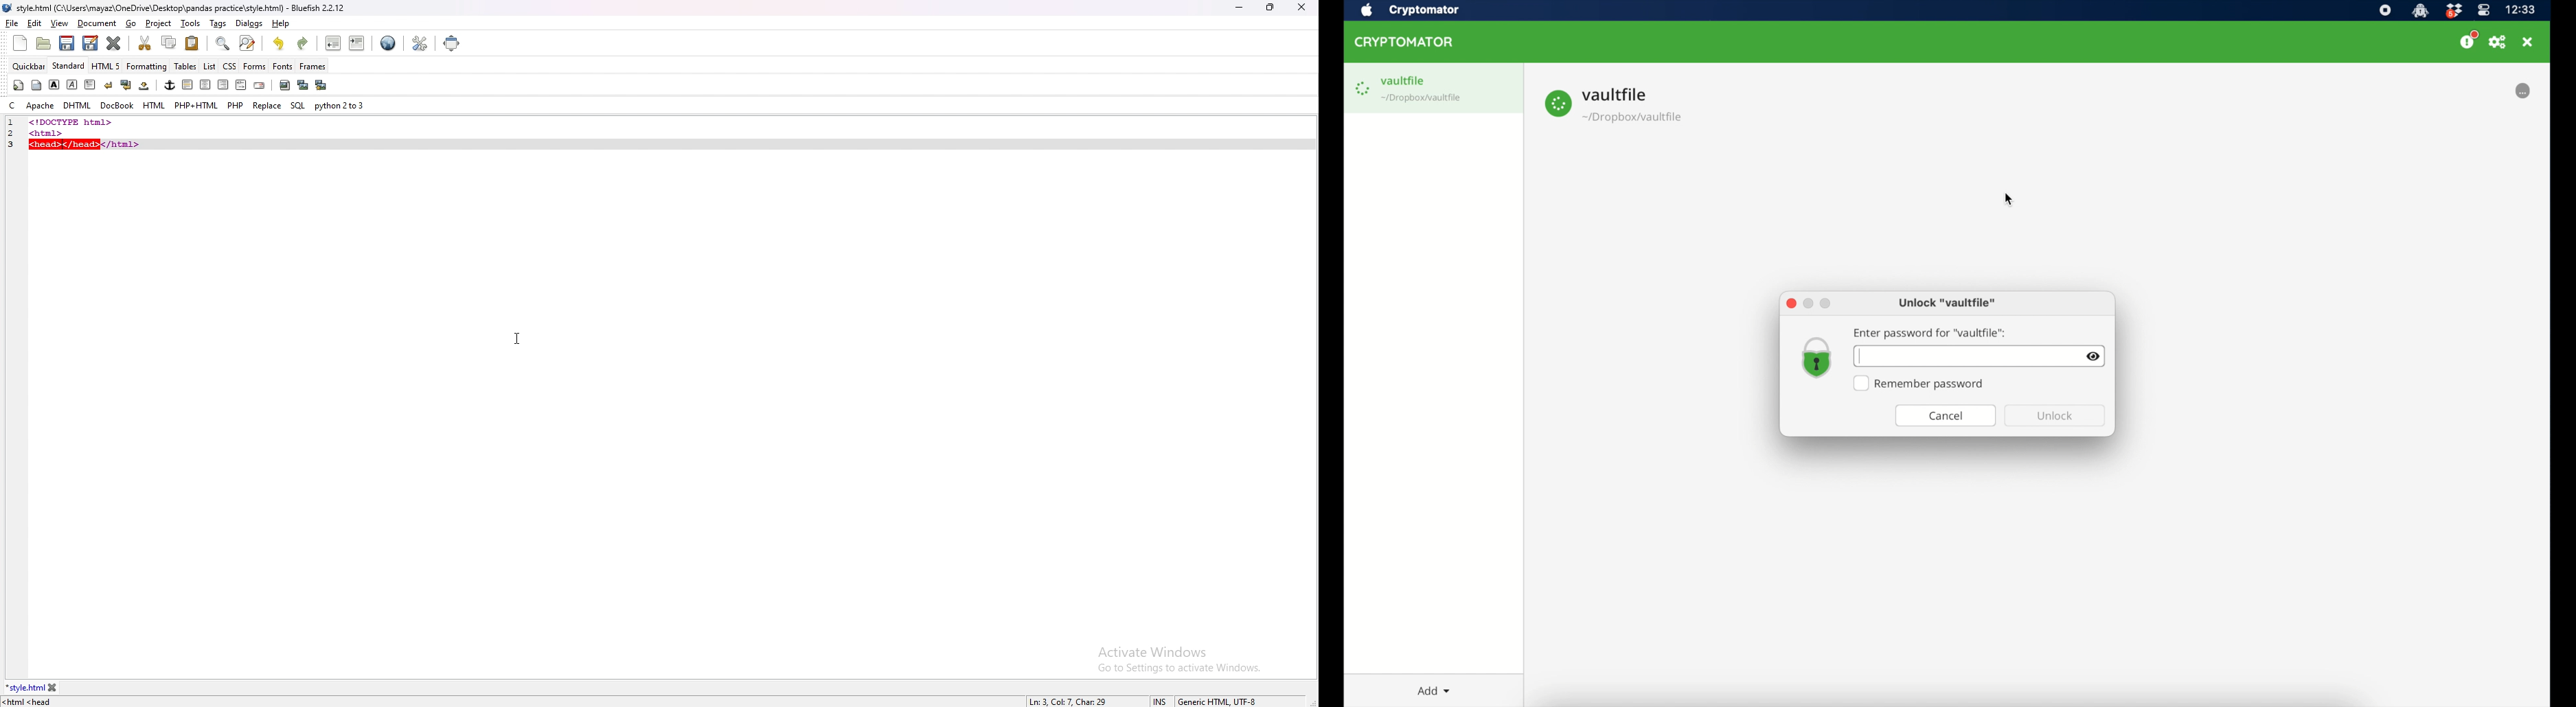 This screenshot has height=728, width=2576. I want to click on html, so click(155, 106).